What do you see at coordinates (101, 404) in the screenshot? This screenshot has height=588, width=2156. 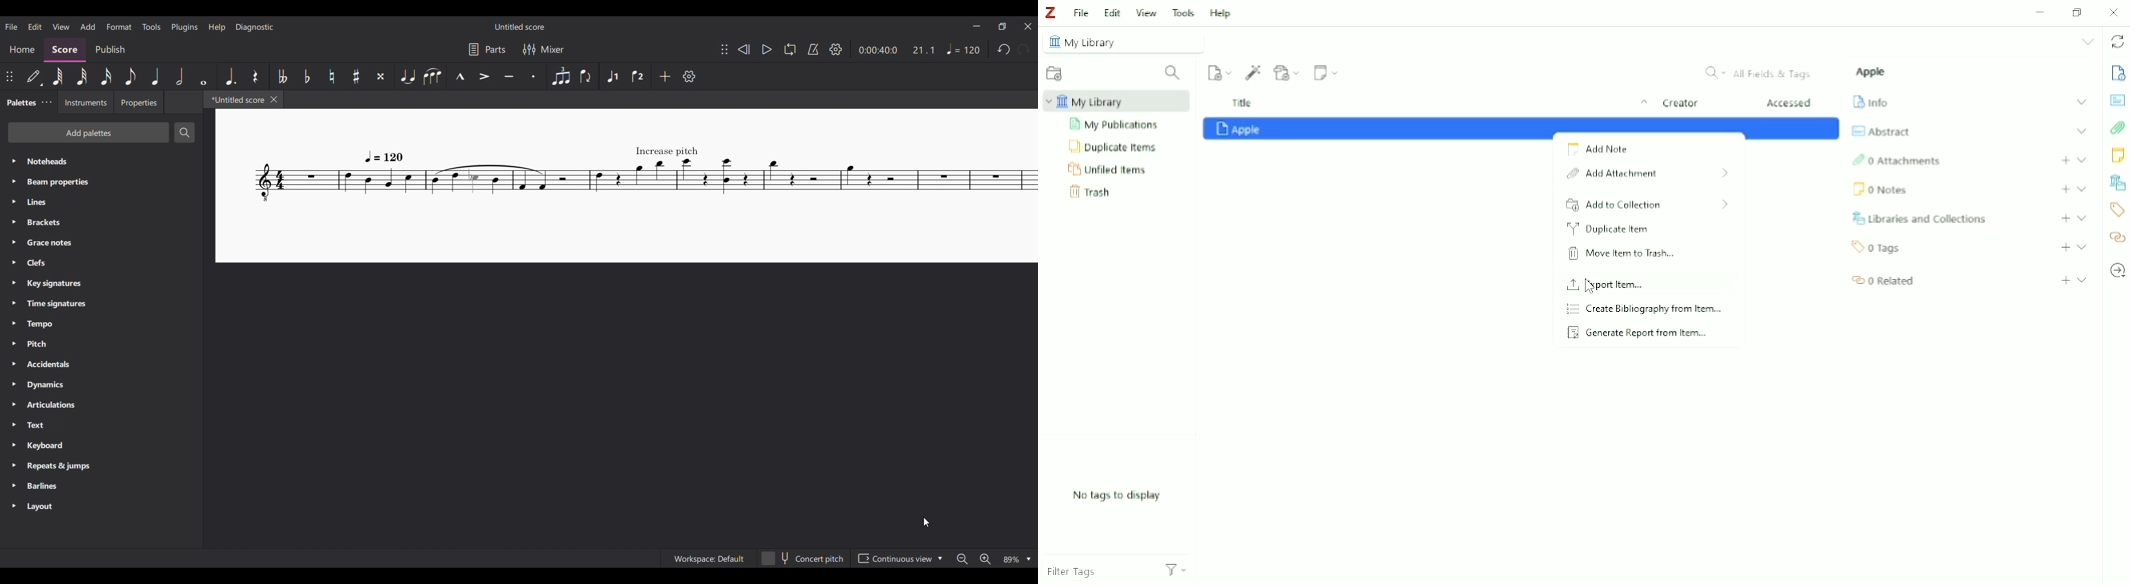 I see `Articulations` at bounding box center [101, 404].